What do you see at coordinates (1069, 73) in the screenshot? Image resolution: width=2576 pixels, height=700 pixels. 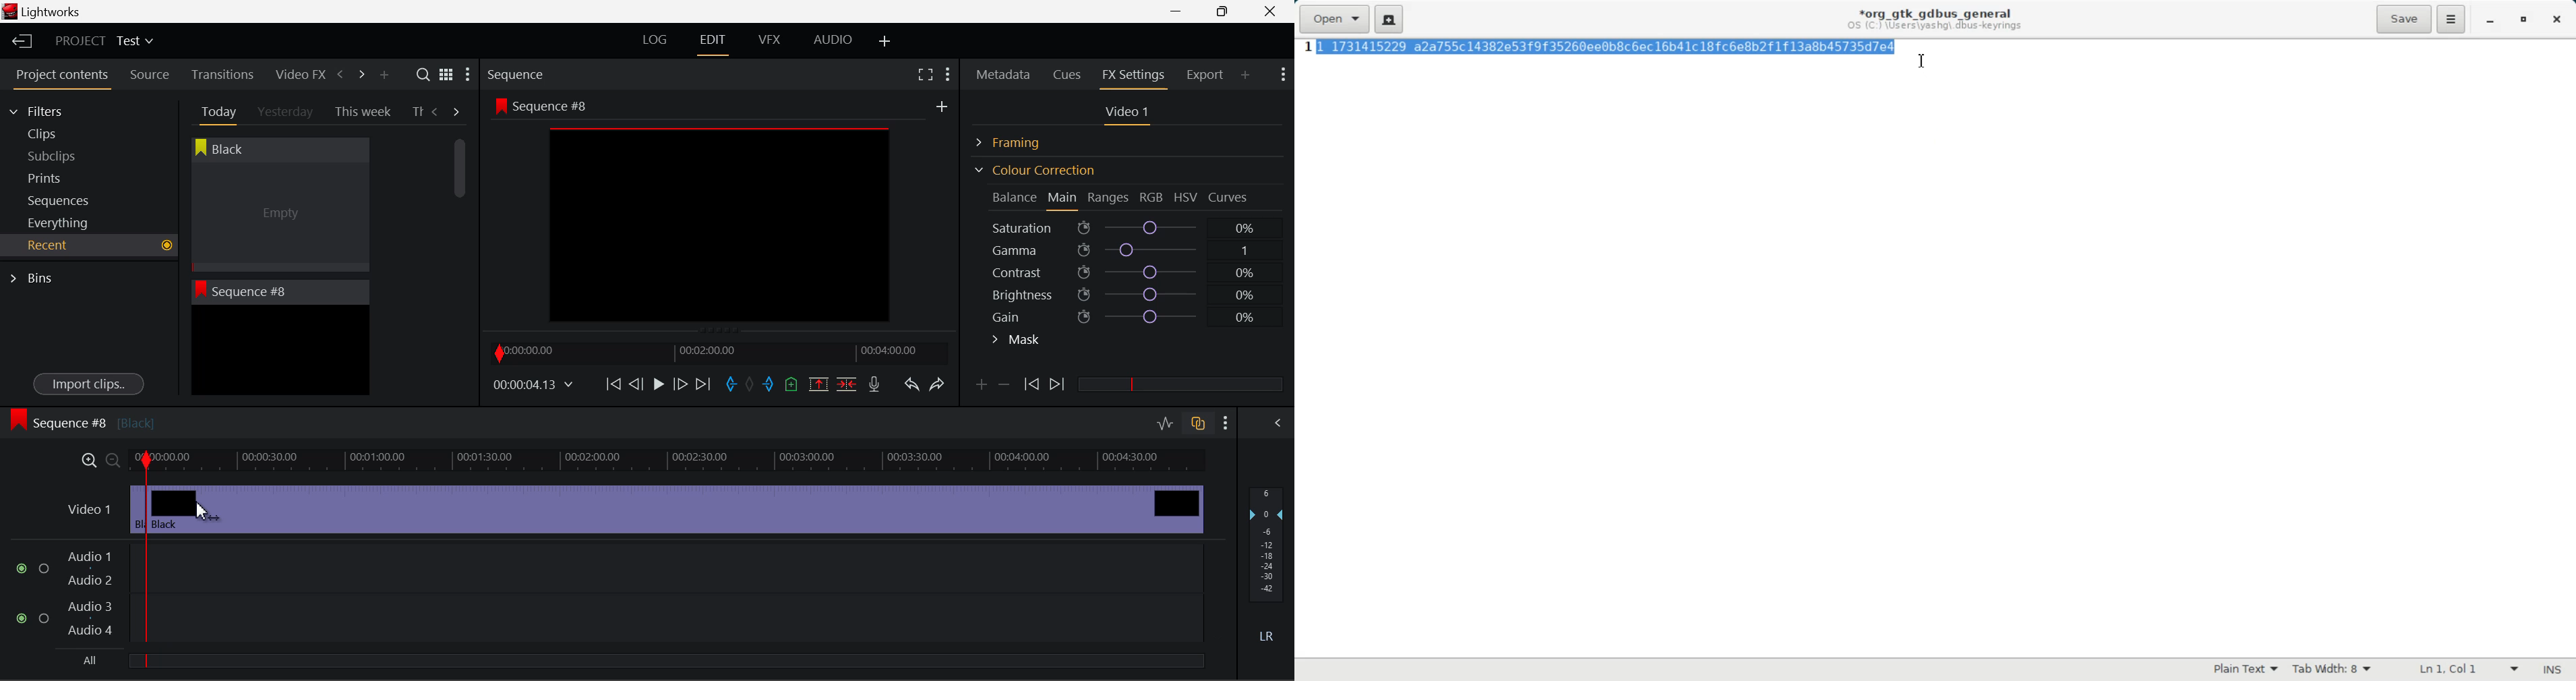 I see `Cues Panel` at bounding box center [1069, 73].